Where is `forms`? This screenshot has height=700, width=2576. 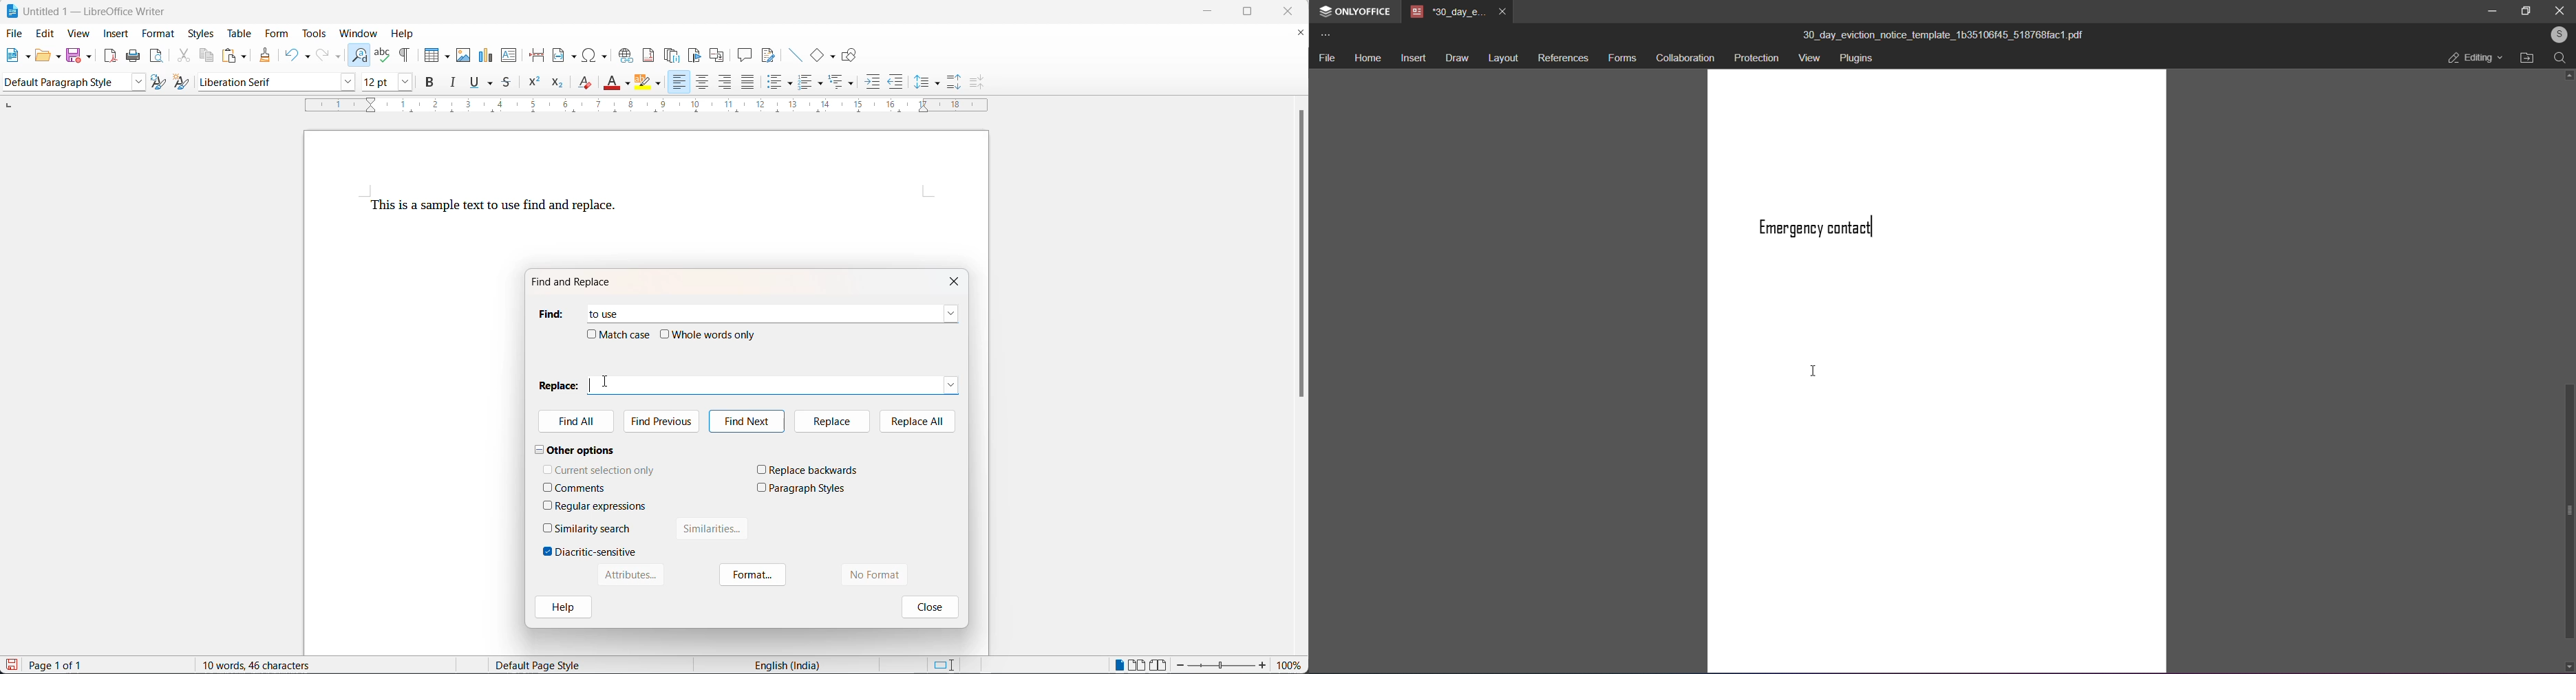 forms is located at coordinates (1621, 59).